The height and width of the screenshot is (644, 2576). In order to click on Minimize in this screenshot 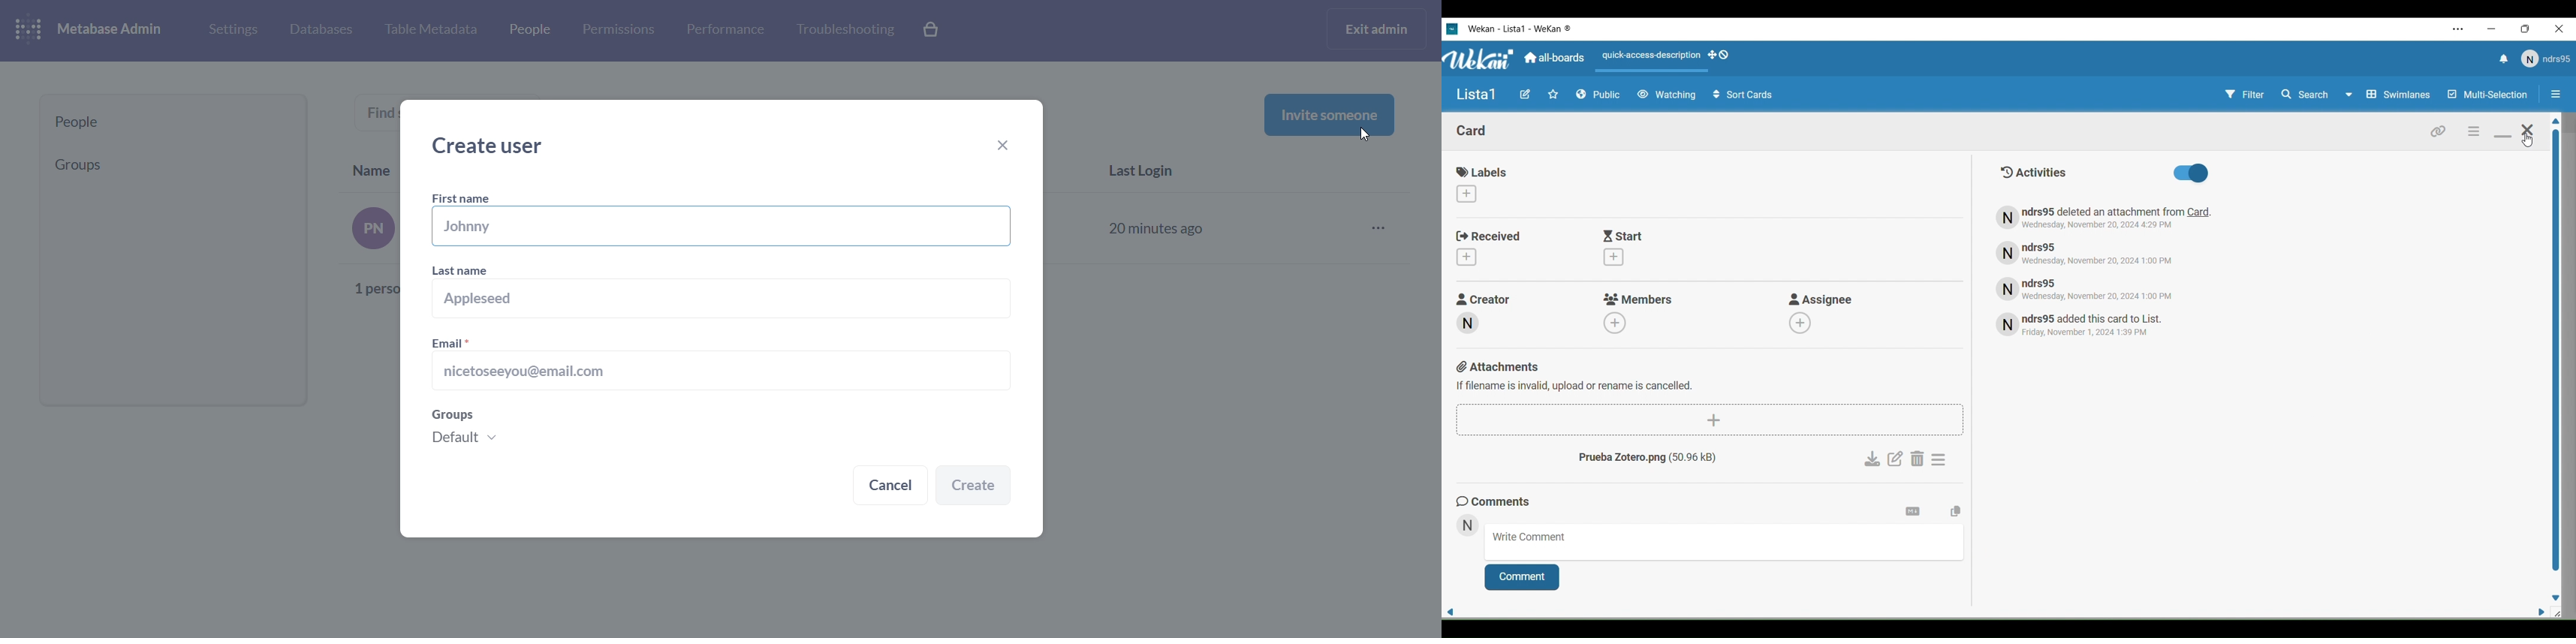, I will do `click(2493, 29)`.